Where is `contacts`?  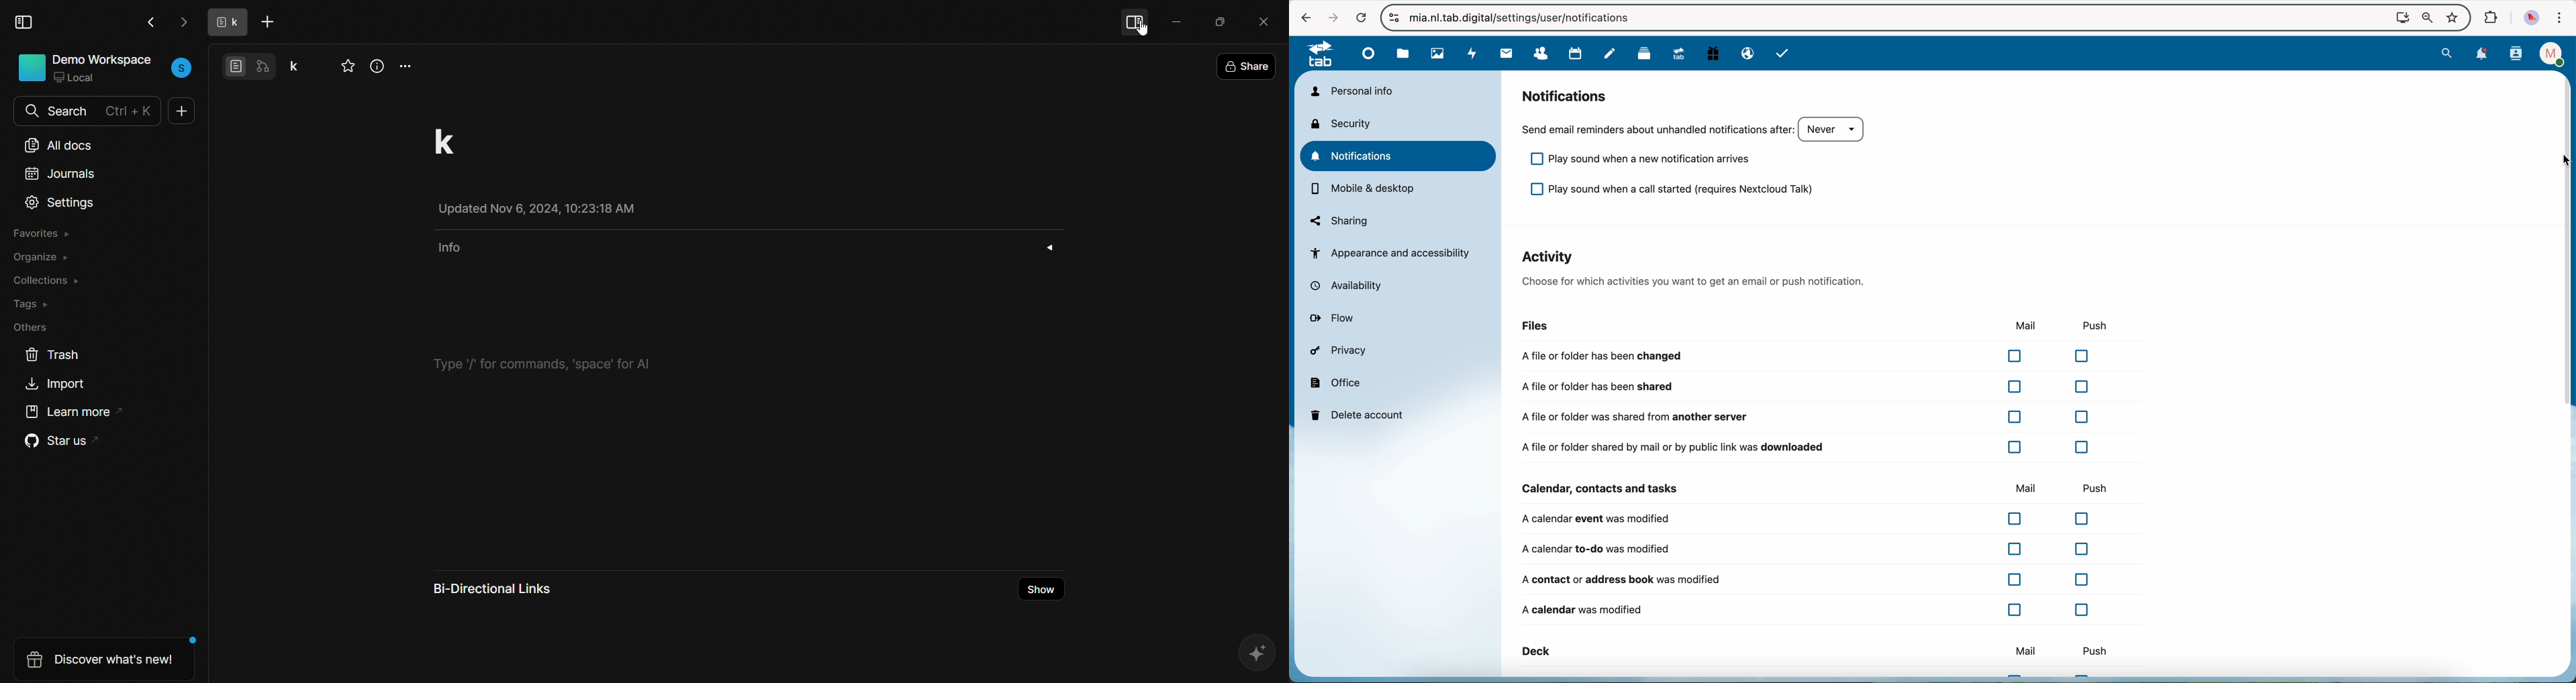
contacts is located at coordinates (1543, 53).